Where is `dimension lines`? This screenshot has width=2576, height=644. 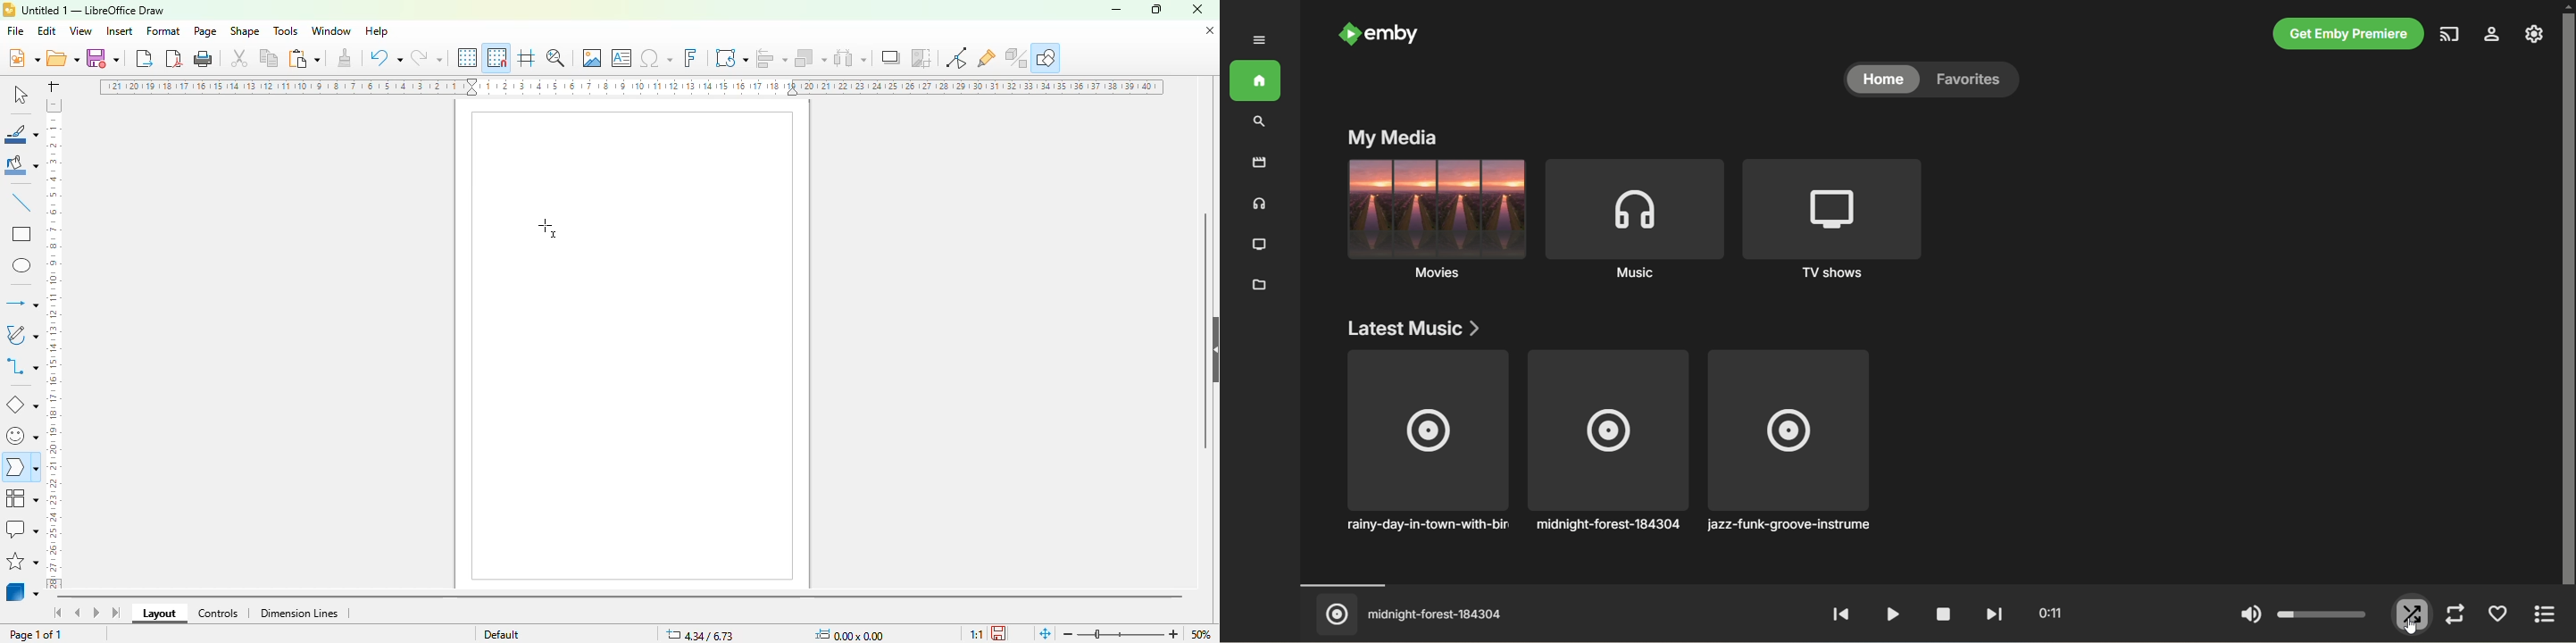 dimension lines is located at coordinates (298, 614).